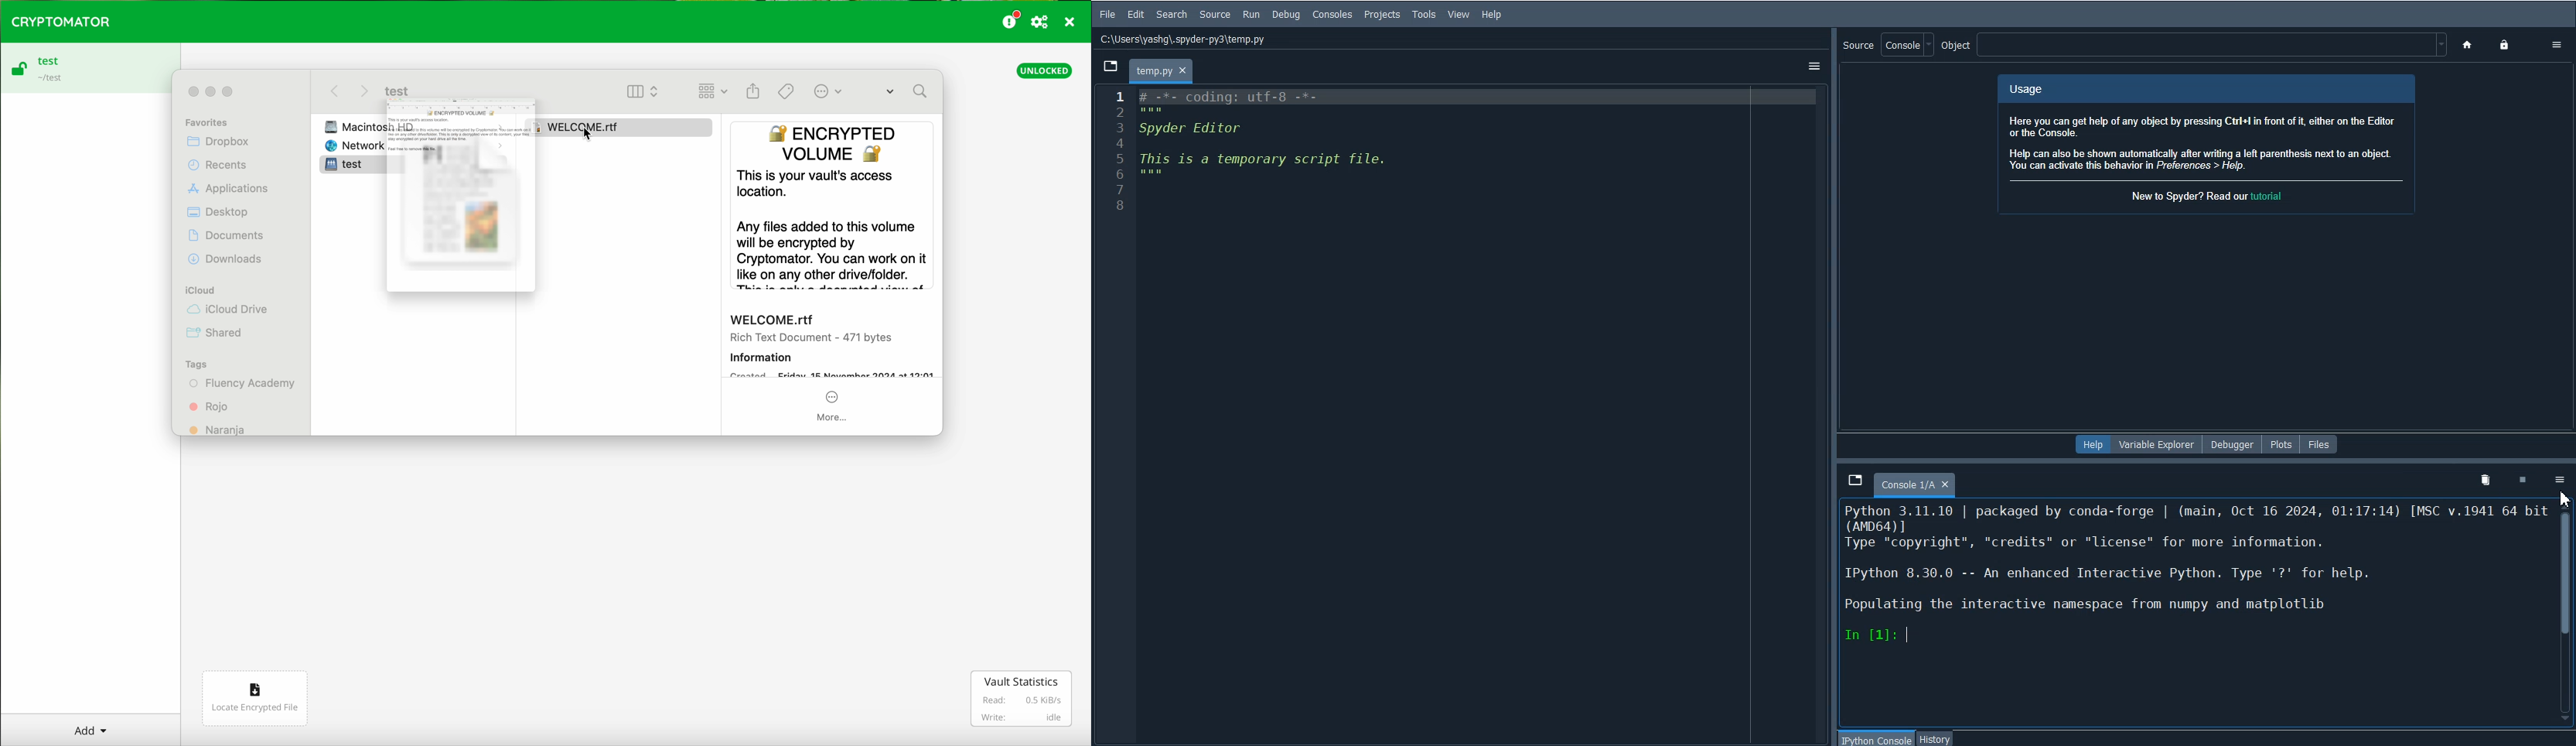 This screenshot has height=756, width=2576. I want to click on temp.py, so click(1161, 71).